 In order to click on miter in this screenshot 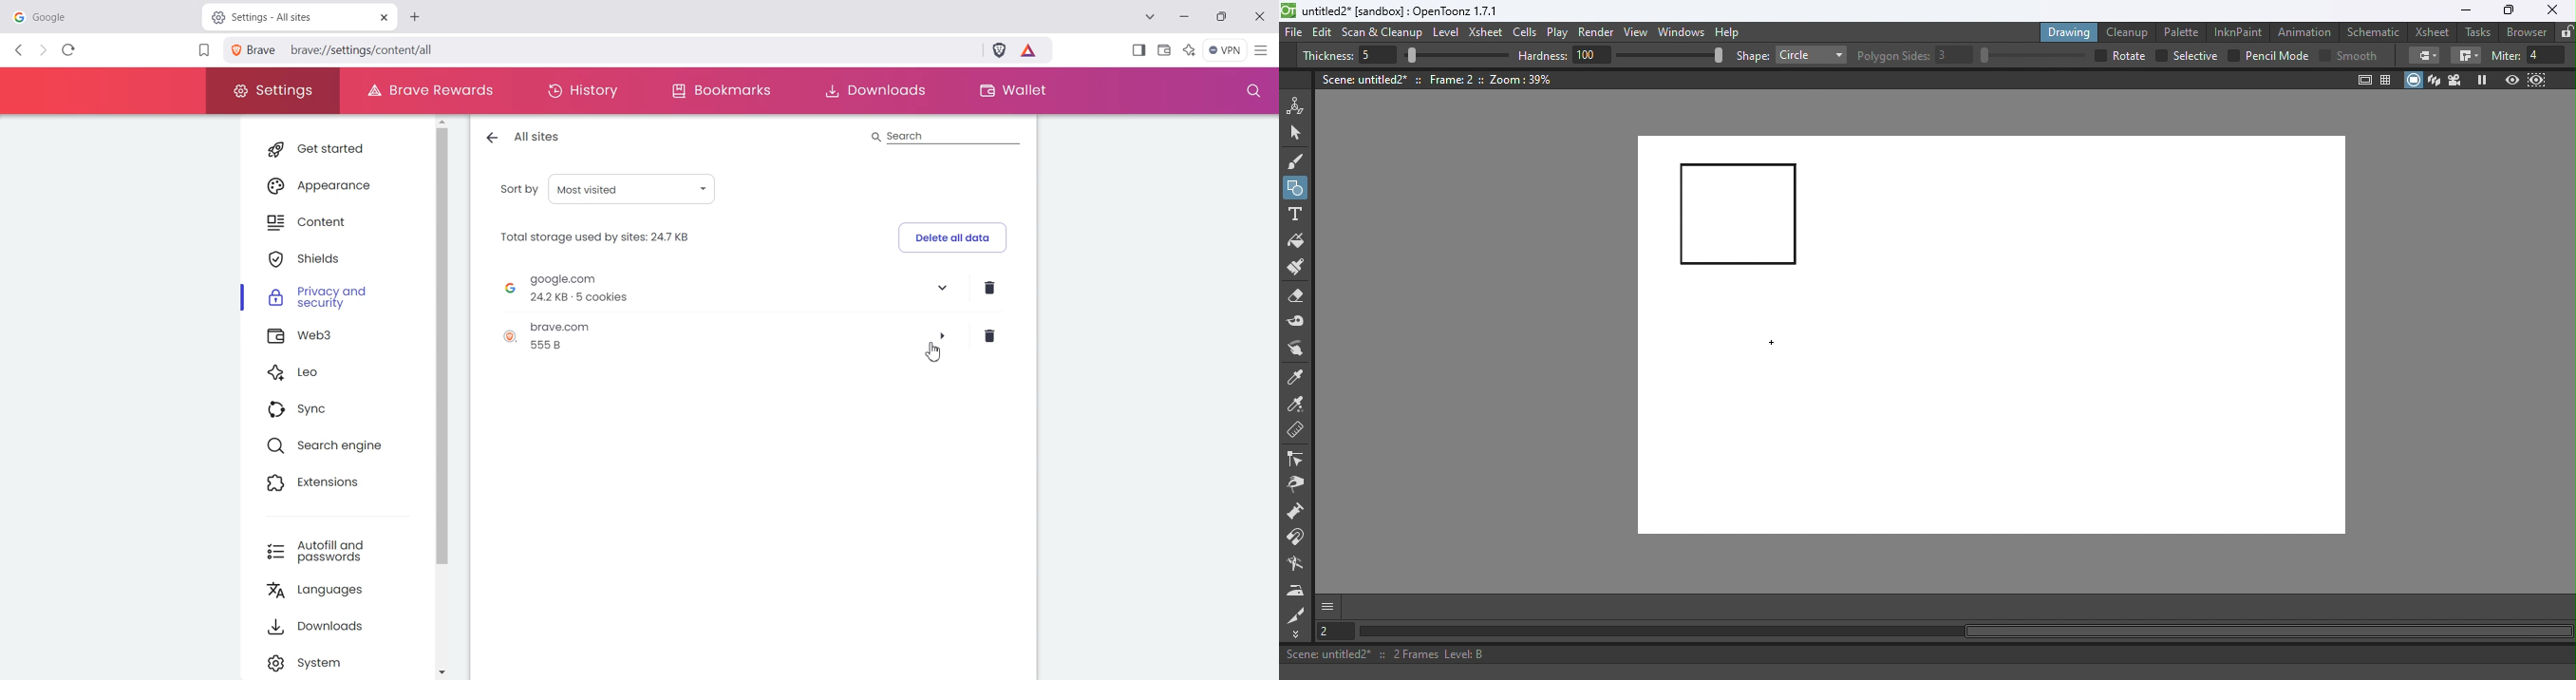, I will do `click(2505, 55)`.